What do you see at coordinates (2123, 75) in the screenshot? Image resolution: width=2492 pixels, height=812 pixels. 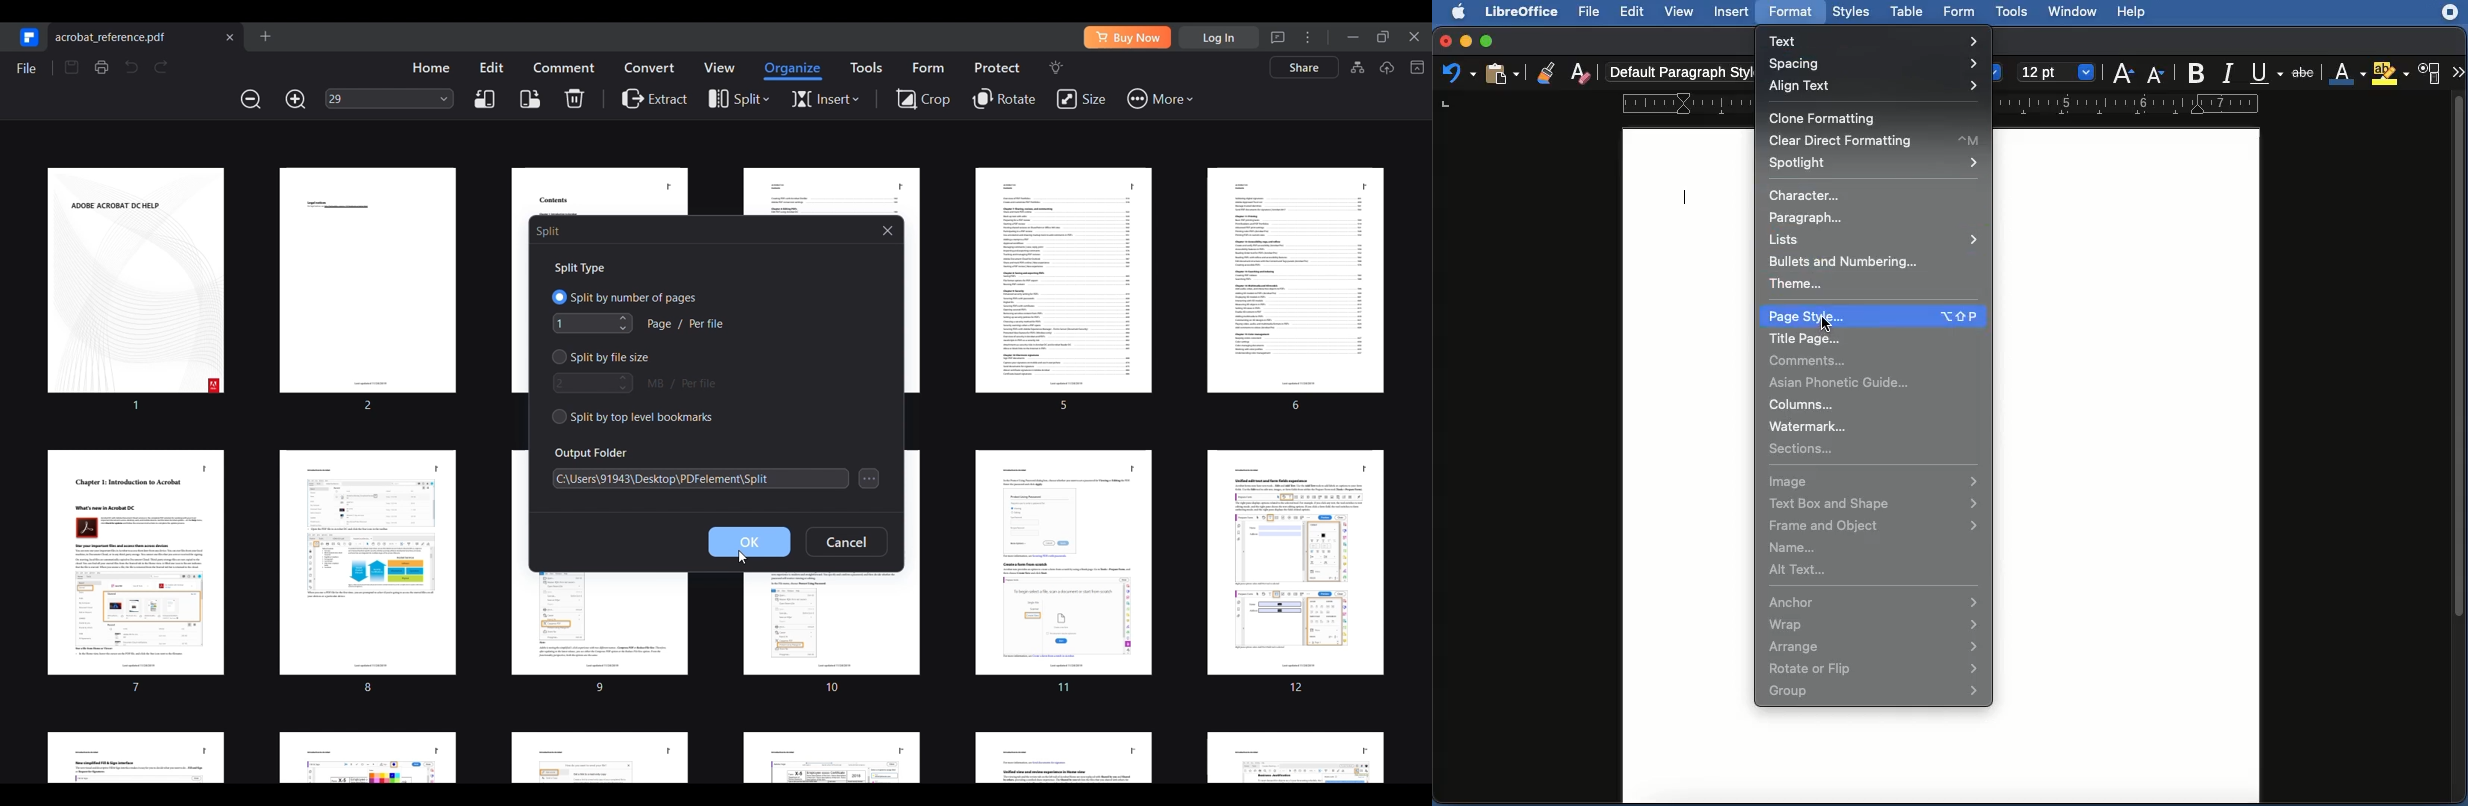 I see `Size up` at bounding box center [2123, 75].